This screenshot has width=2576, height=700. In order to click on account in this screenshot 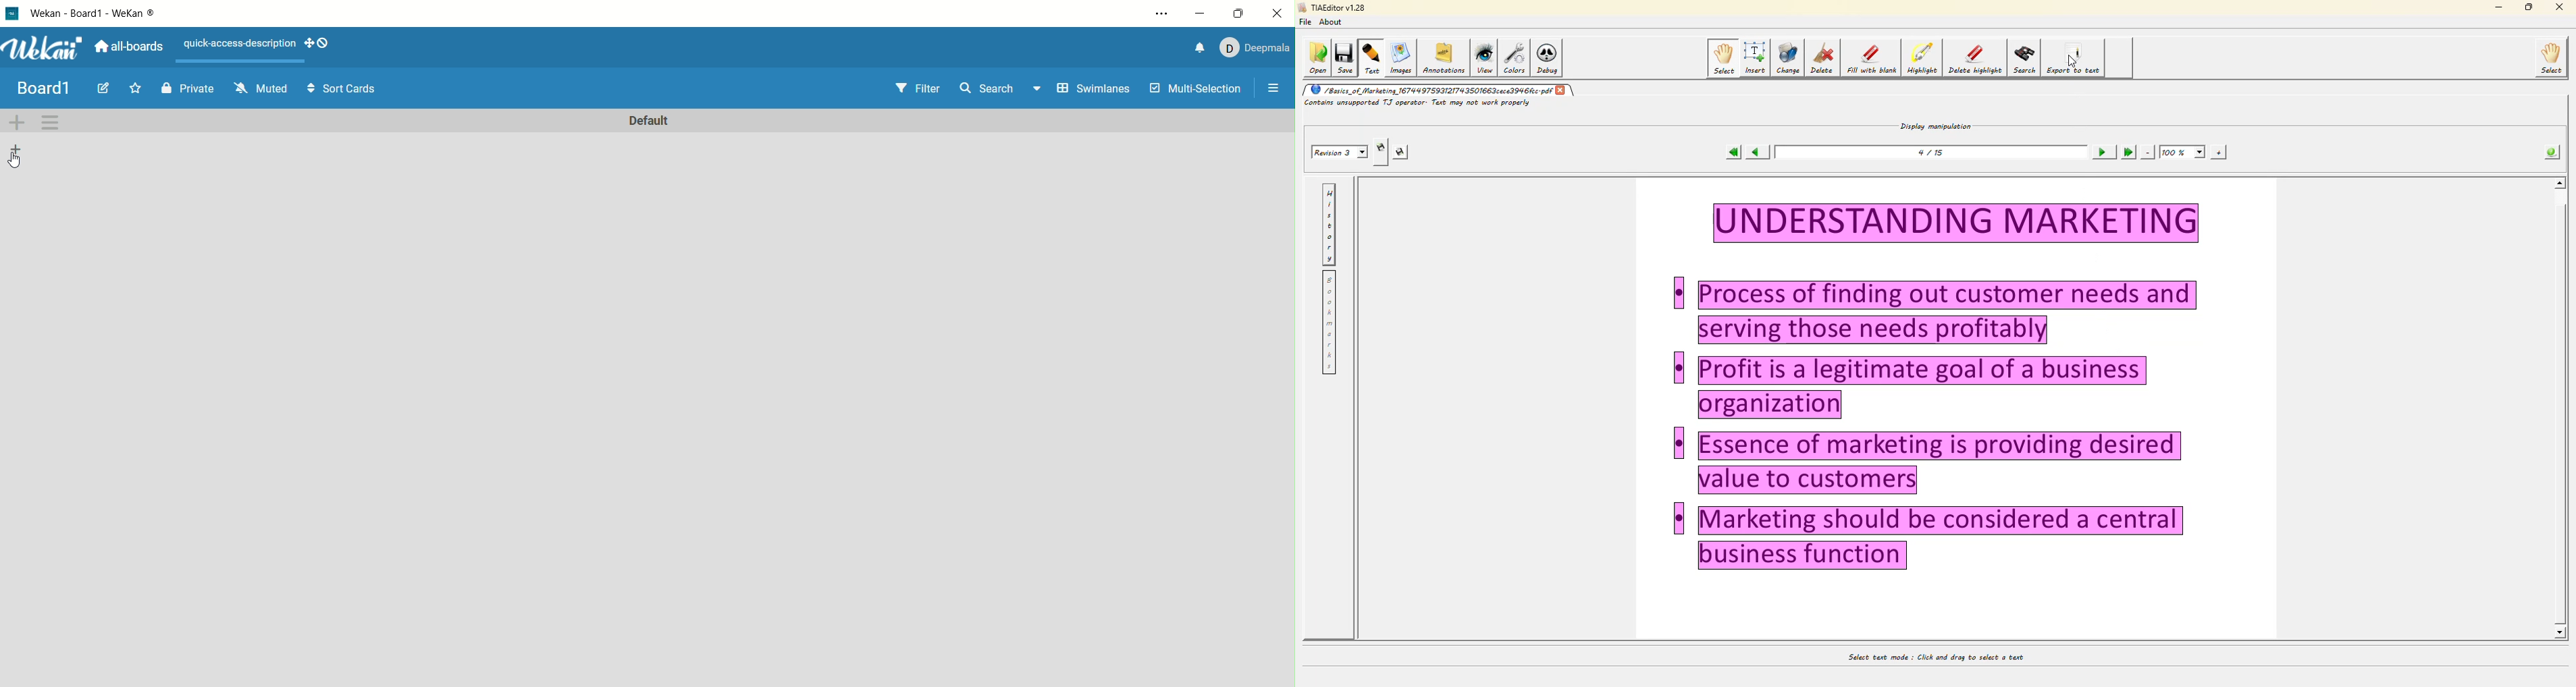, I will do `click(1258, 49)`.